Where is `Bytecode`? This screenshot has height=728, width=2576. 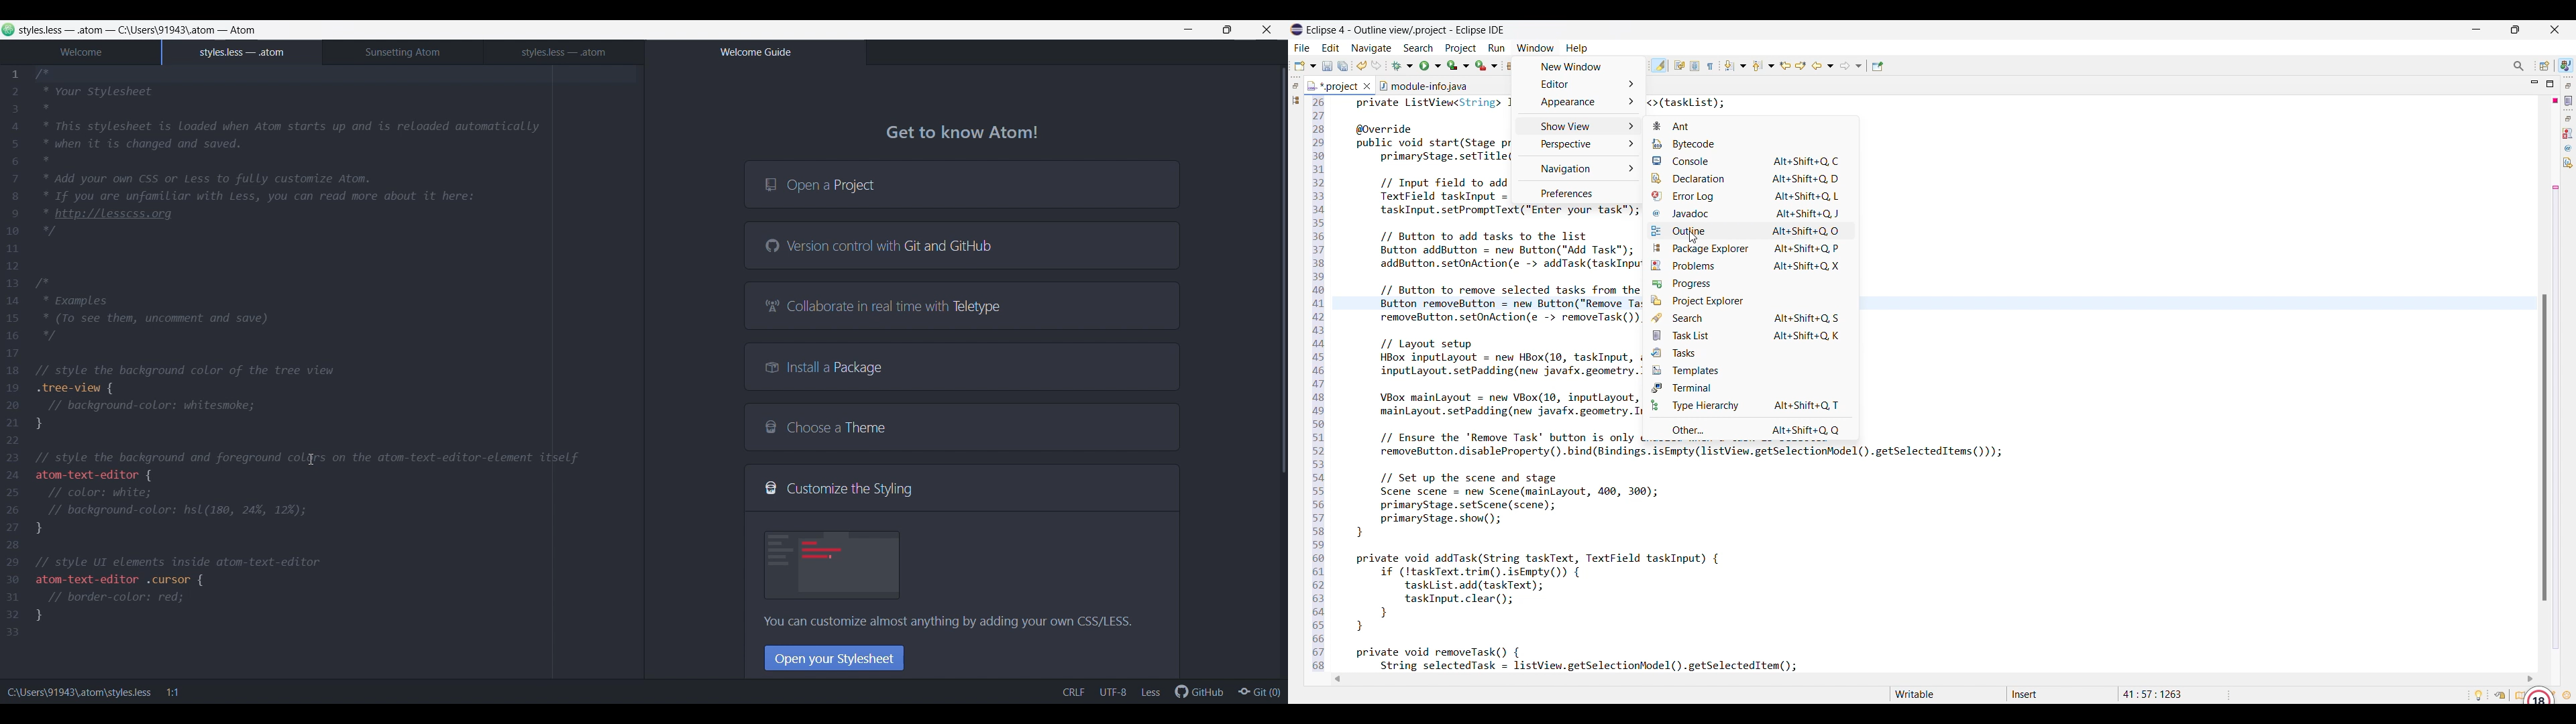
Bytecode is located at coordinates (1749, 144).